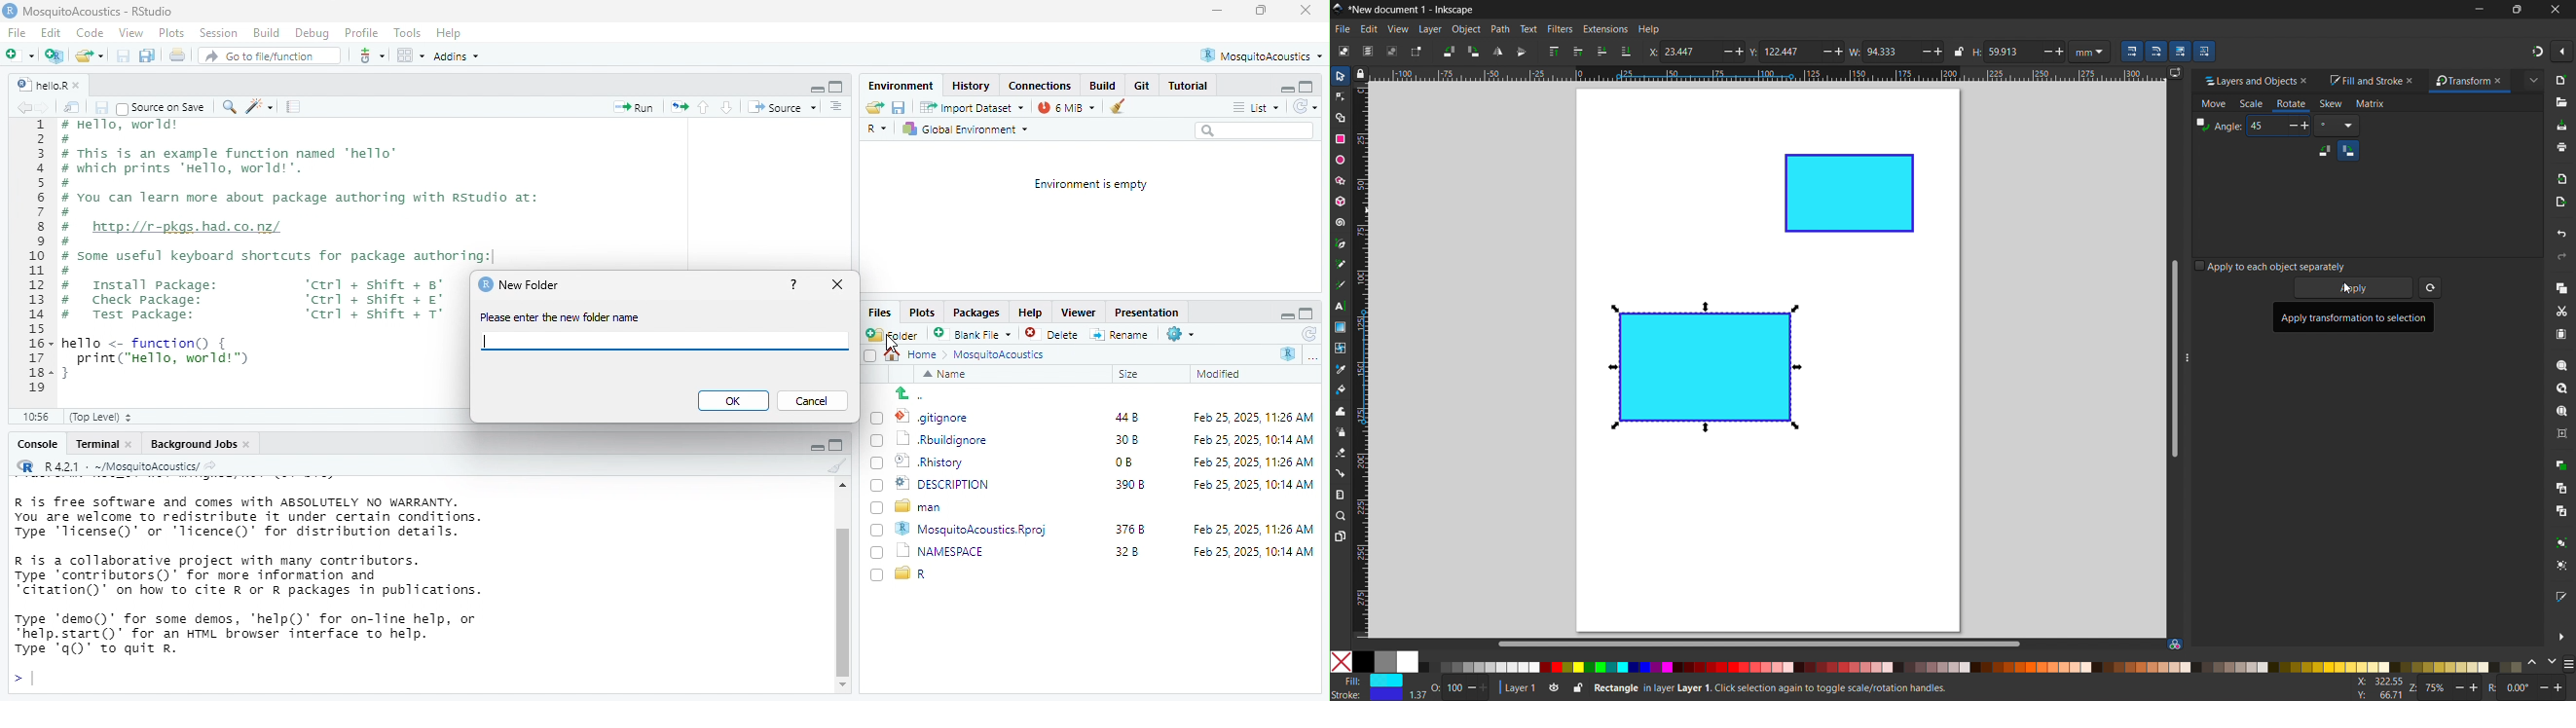  What do you see at coordinates (2174, 73) in the screenshot?
I see `displayy options` at bounding box center [2174, 73].